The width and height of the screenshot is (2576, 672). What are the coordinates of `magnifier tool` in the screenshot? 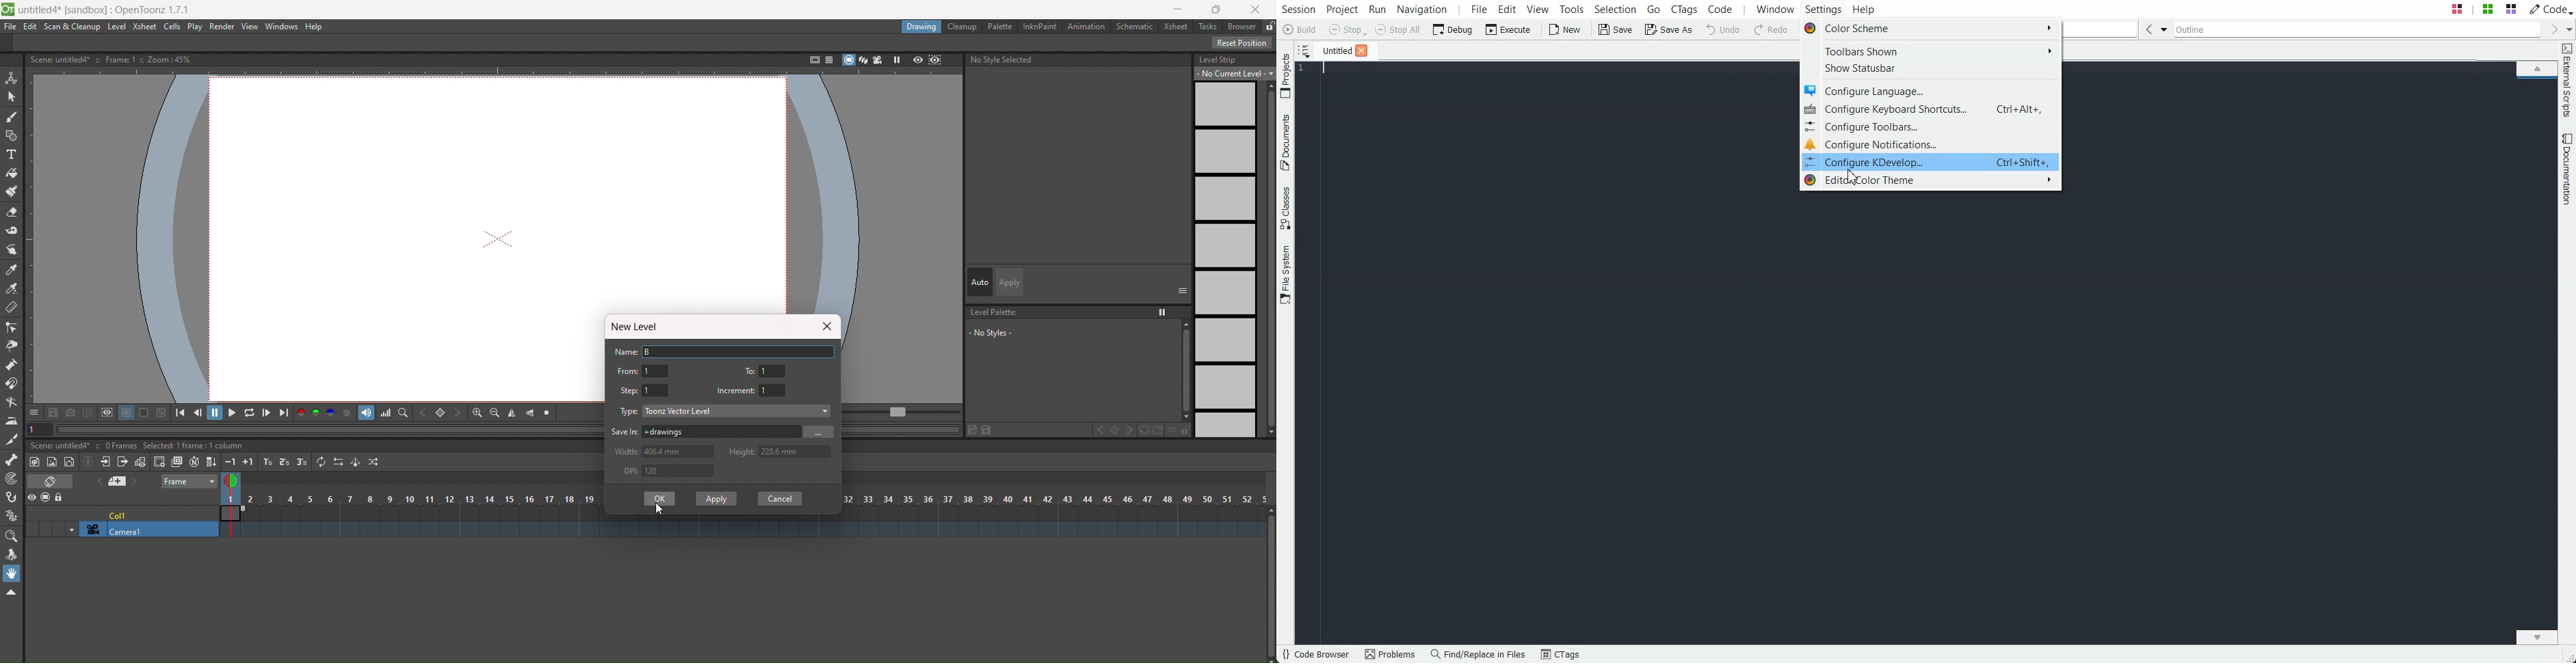 It's located at (11, 537).